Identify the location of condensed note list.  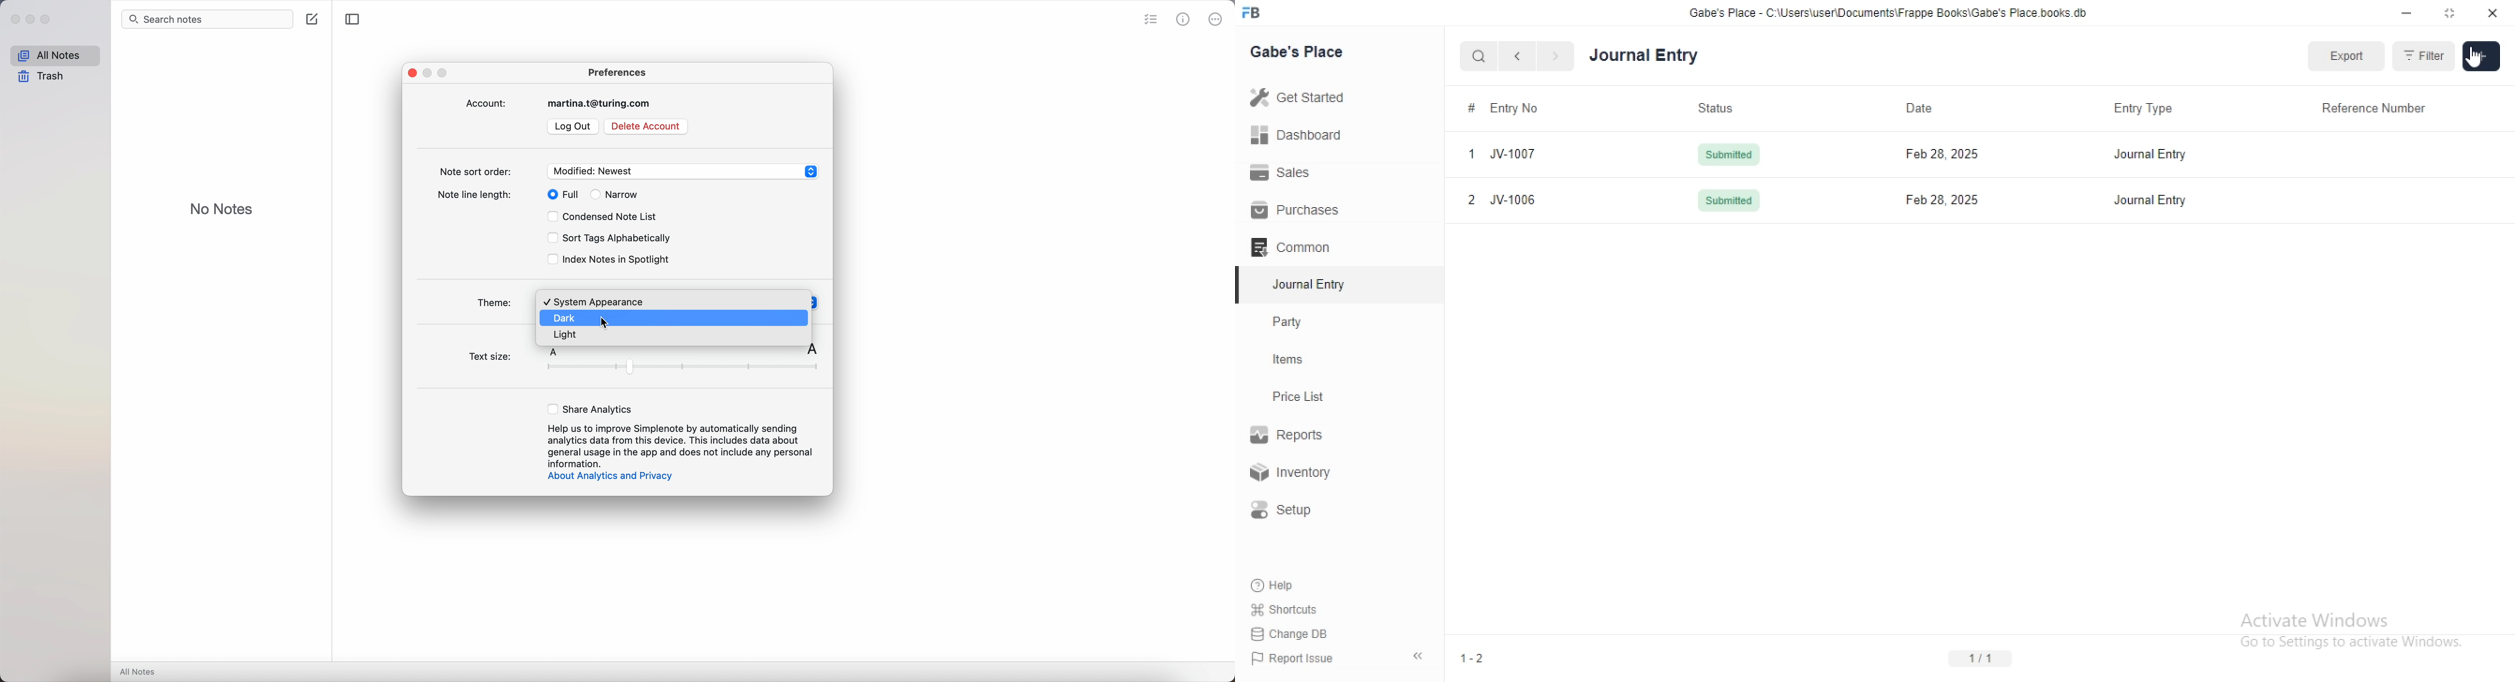
(606, 217).